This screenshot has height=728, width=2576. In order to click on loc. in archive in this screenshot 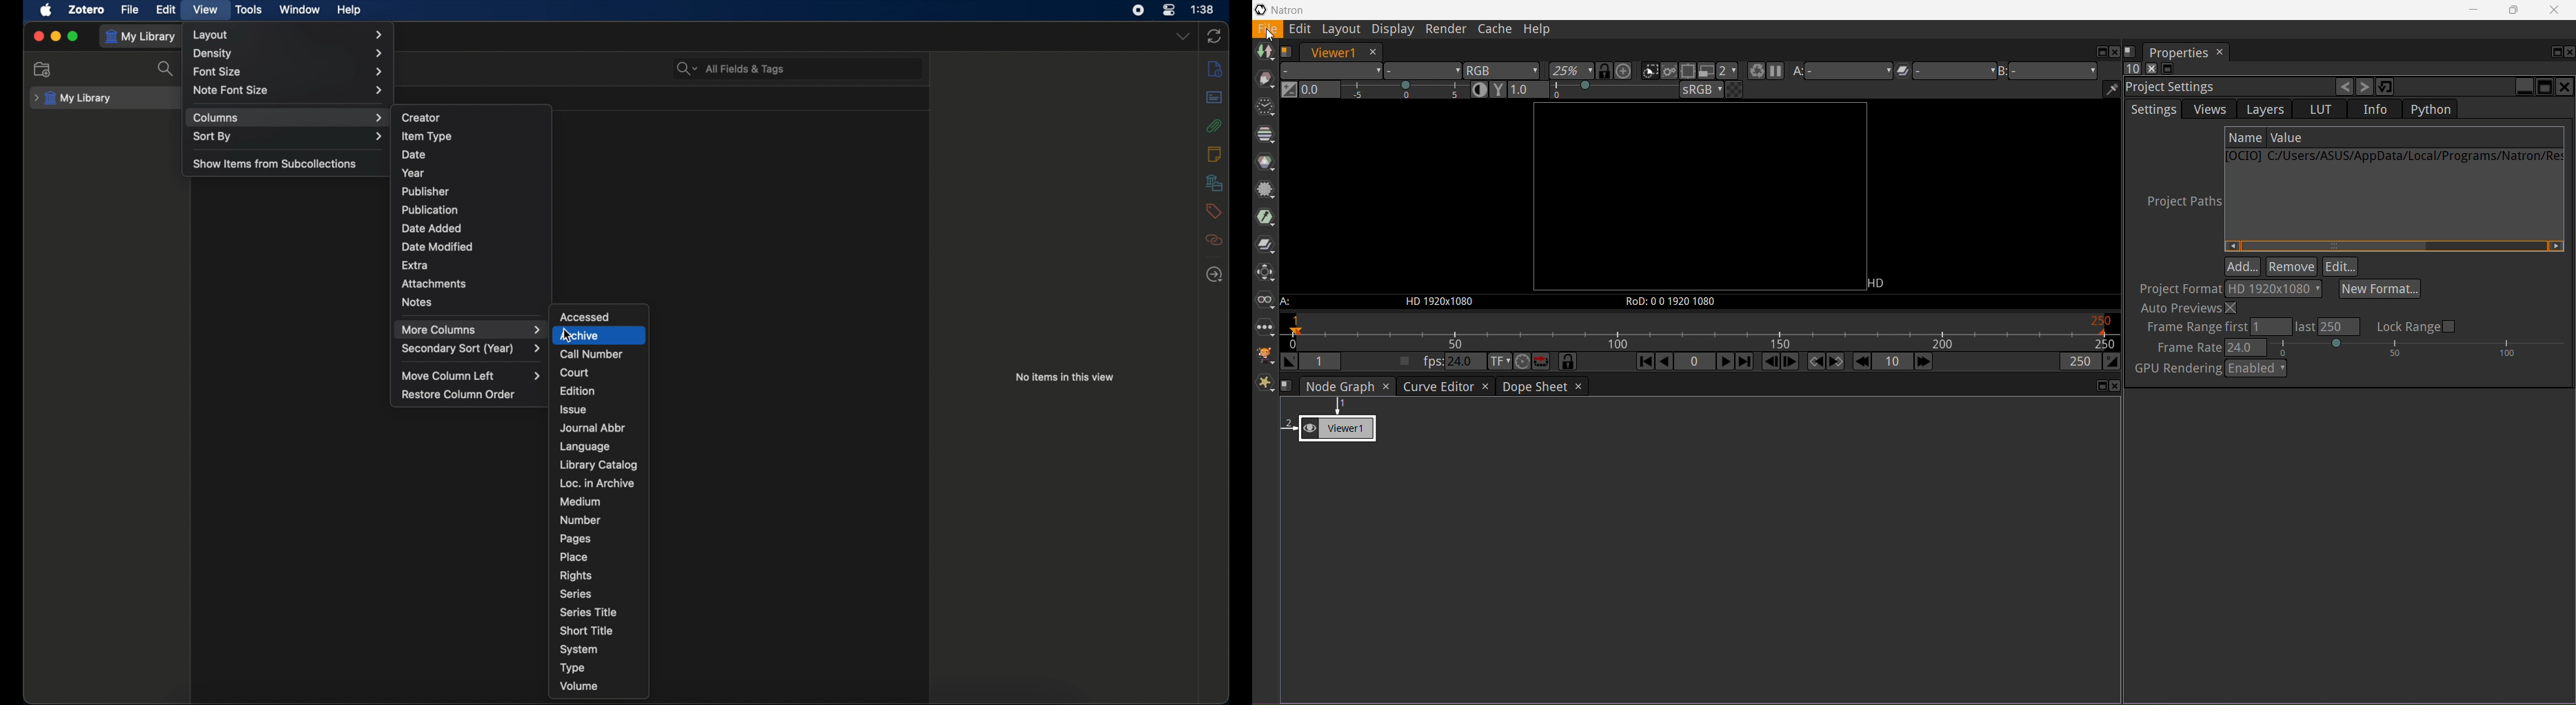, I will do `click(598, 484)`.